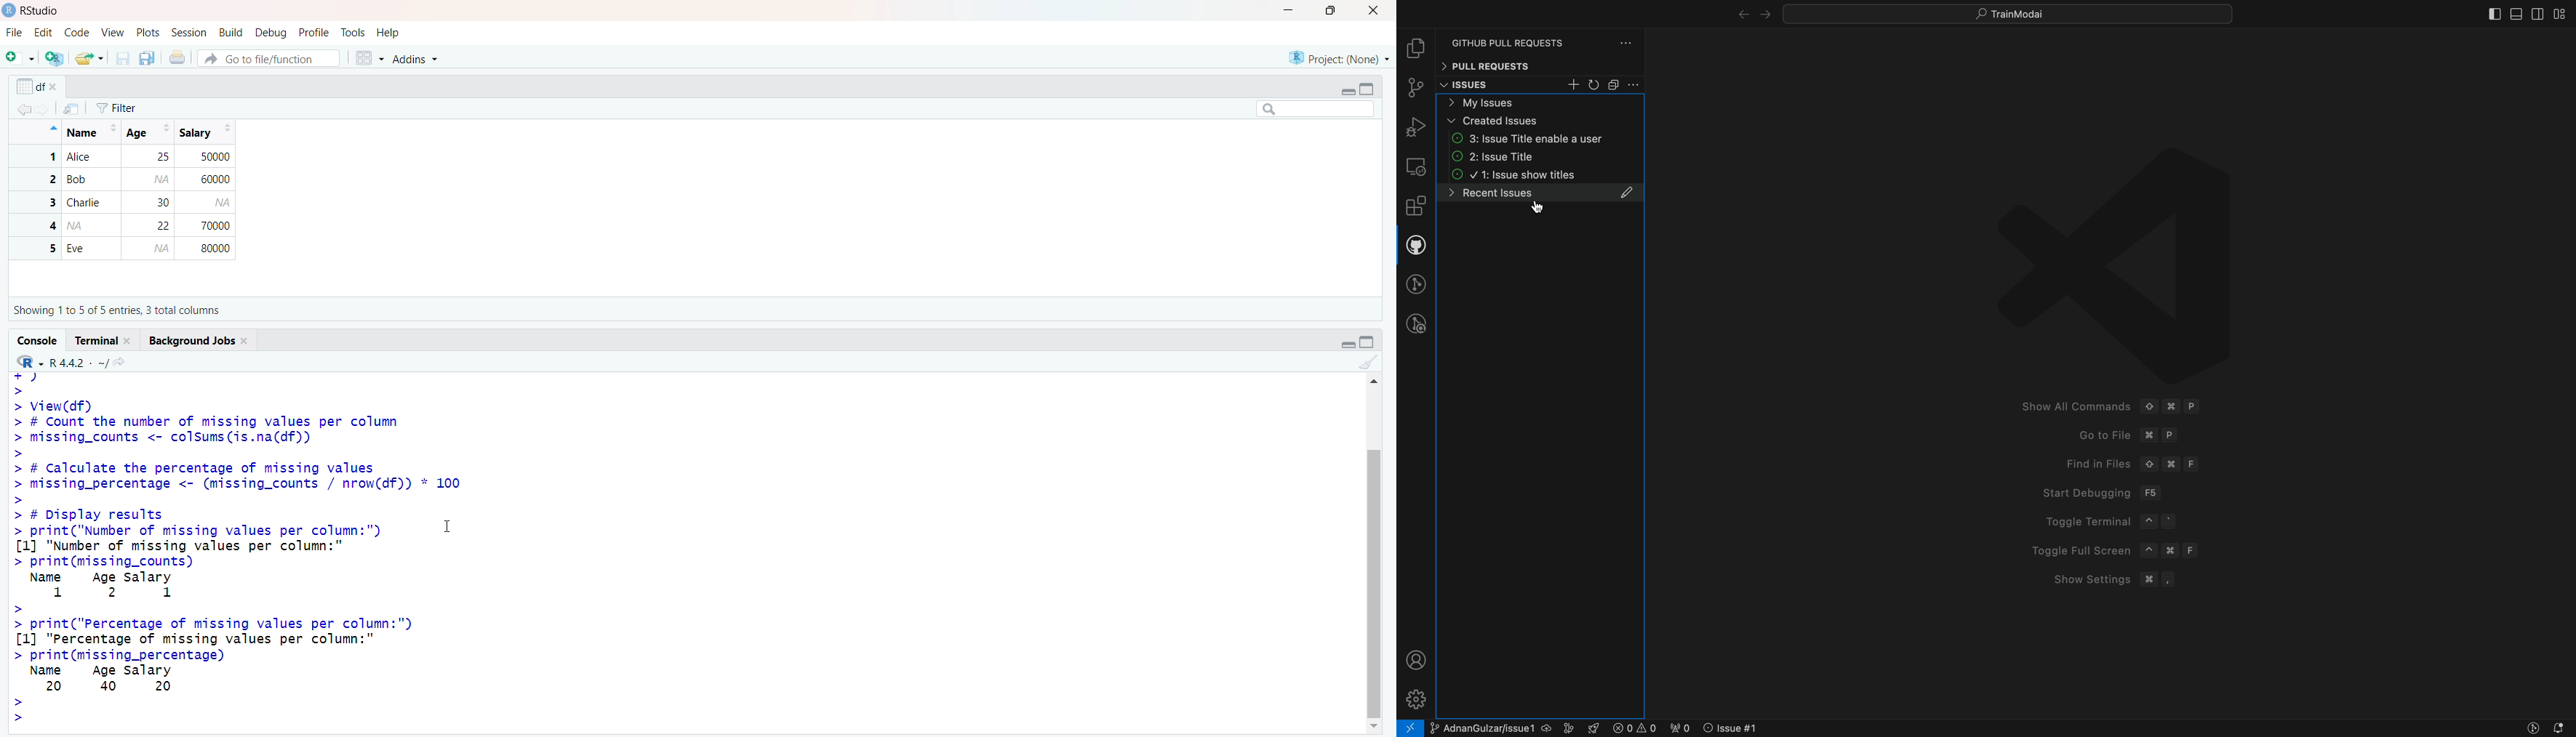 The image size is (2576, 756). What do you see at coordinates (148, 58) in the screenshot?
I see `Save all open documents (Ctrl + Alt + S)` at bounding box center [148, 58].